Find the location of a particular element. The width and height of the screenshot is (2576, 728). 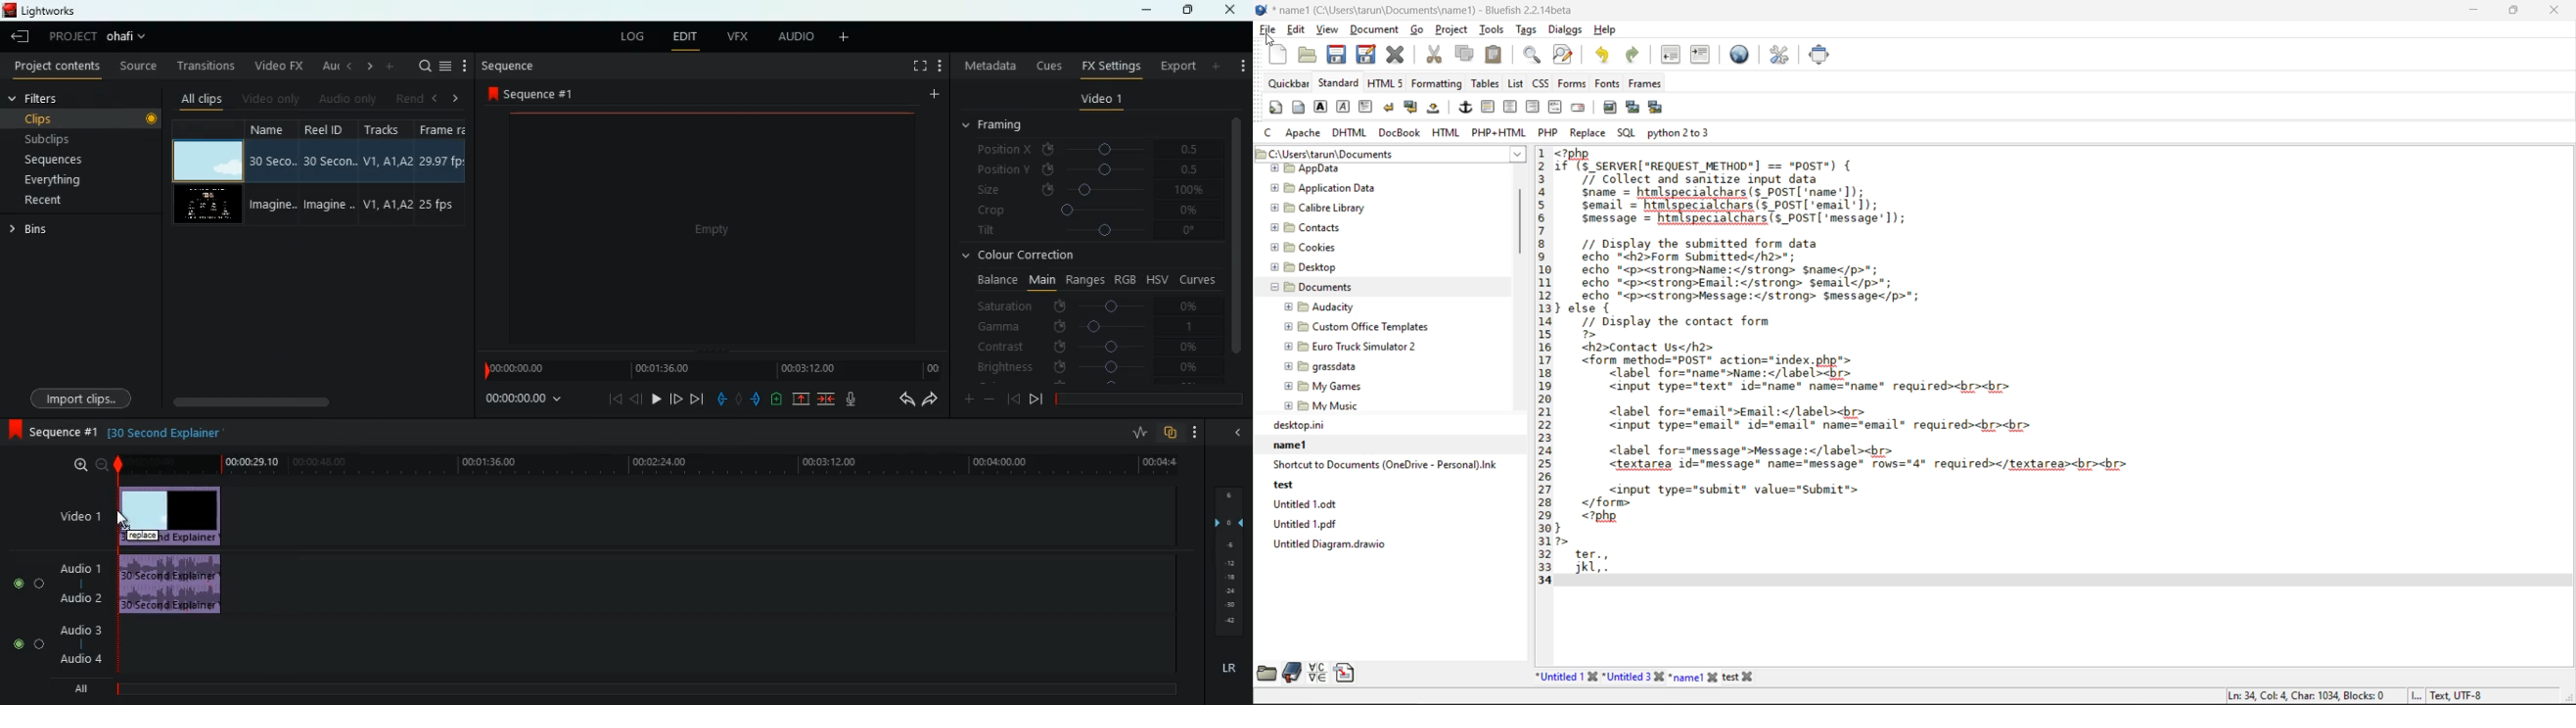

timeline is located at coordinates (710, 369).